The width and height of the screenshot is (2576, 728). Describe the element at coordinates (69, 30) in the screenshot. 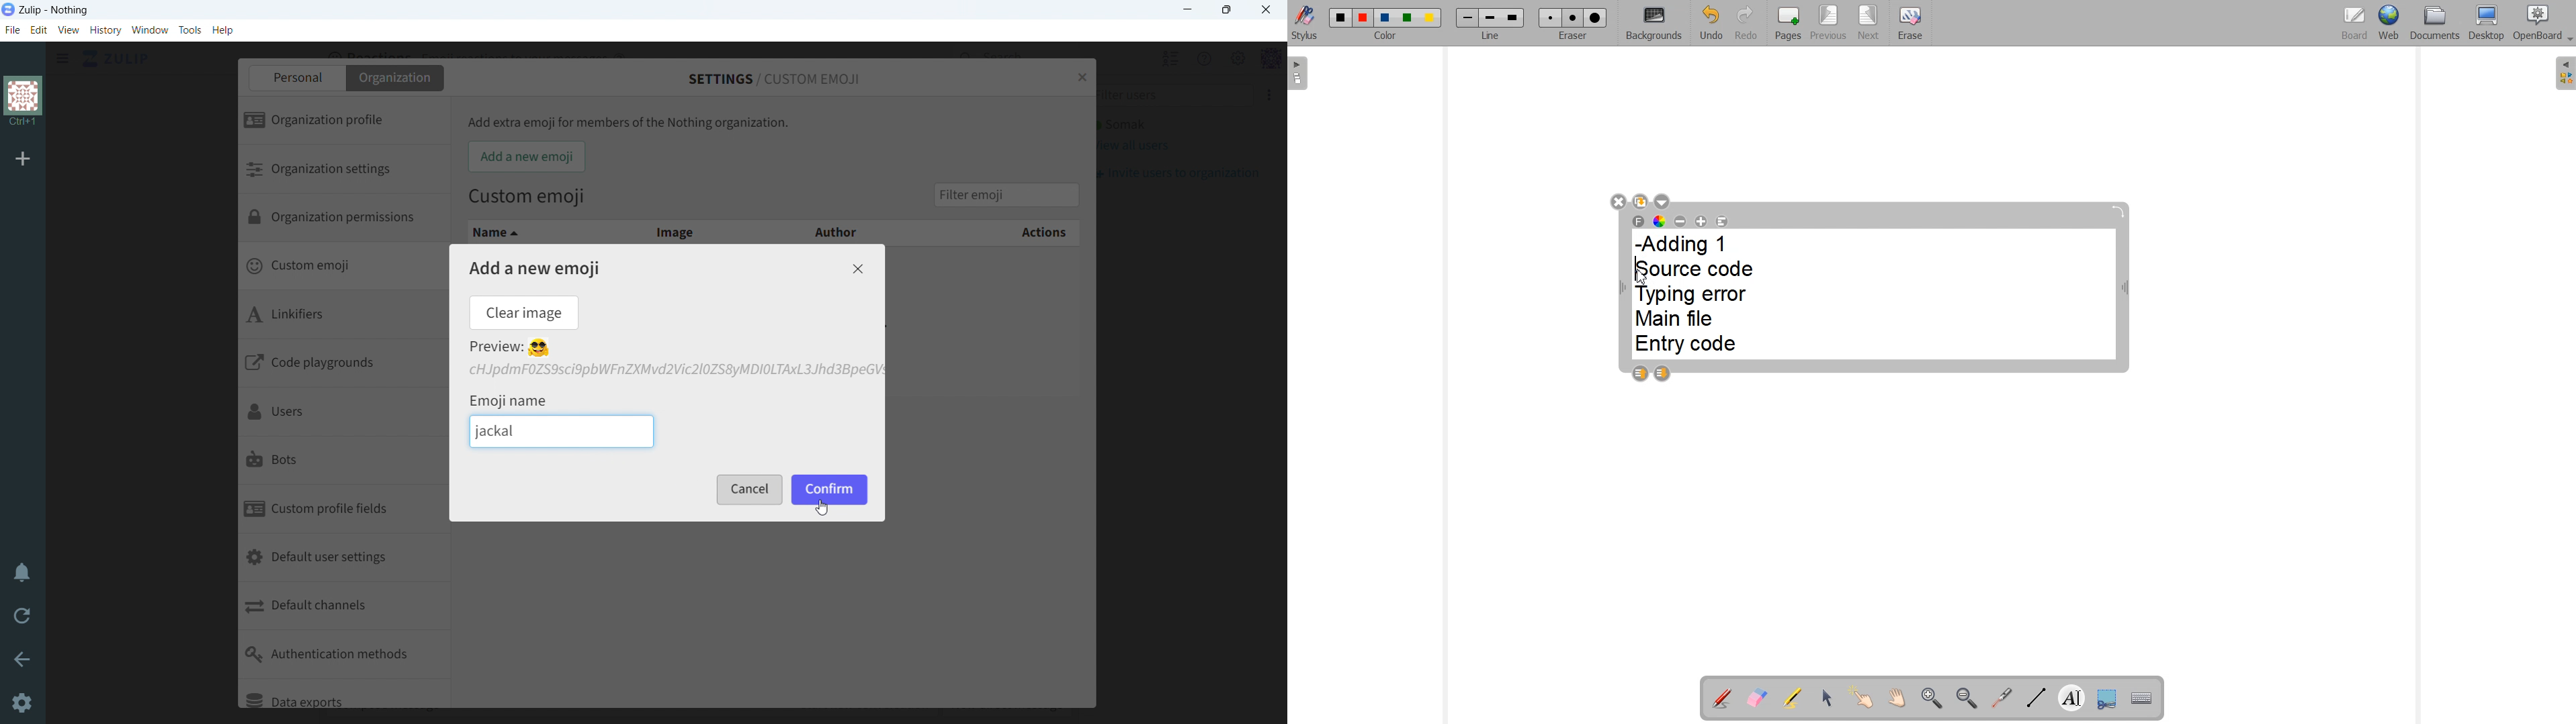

I see `view` at that location.